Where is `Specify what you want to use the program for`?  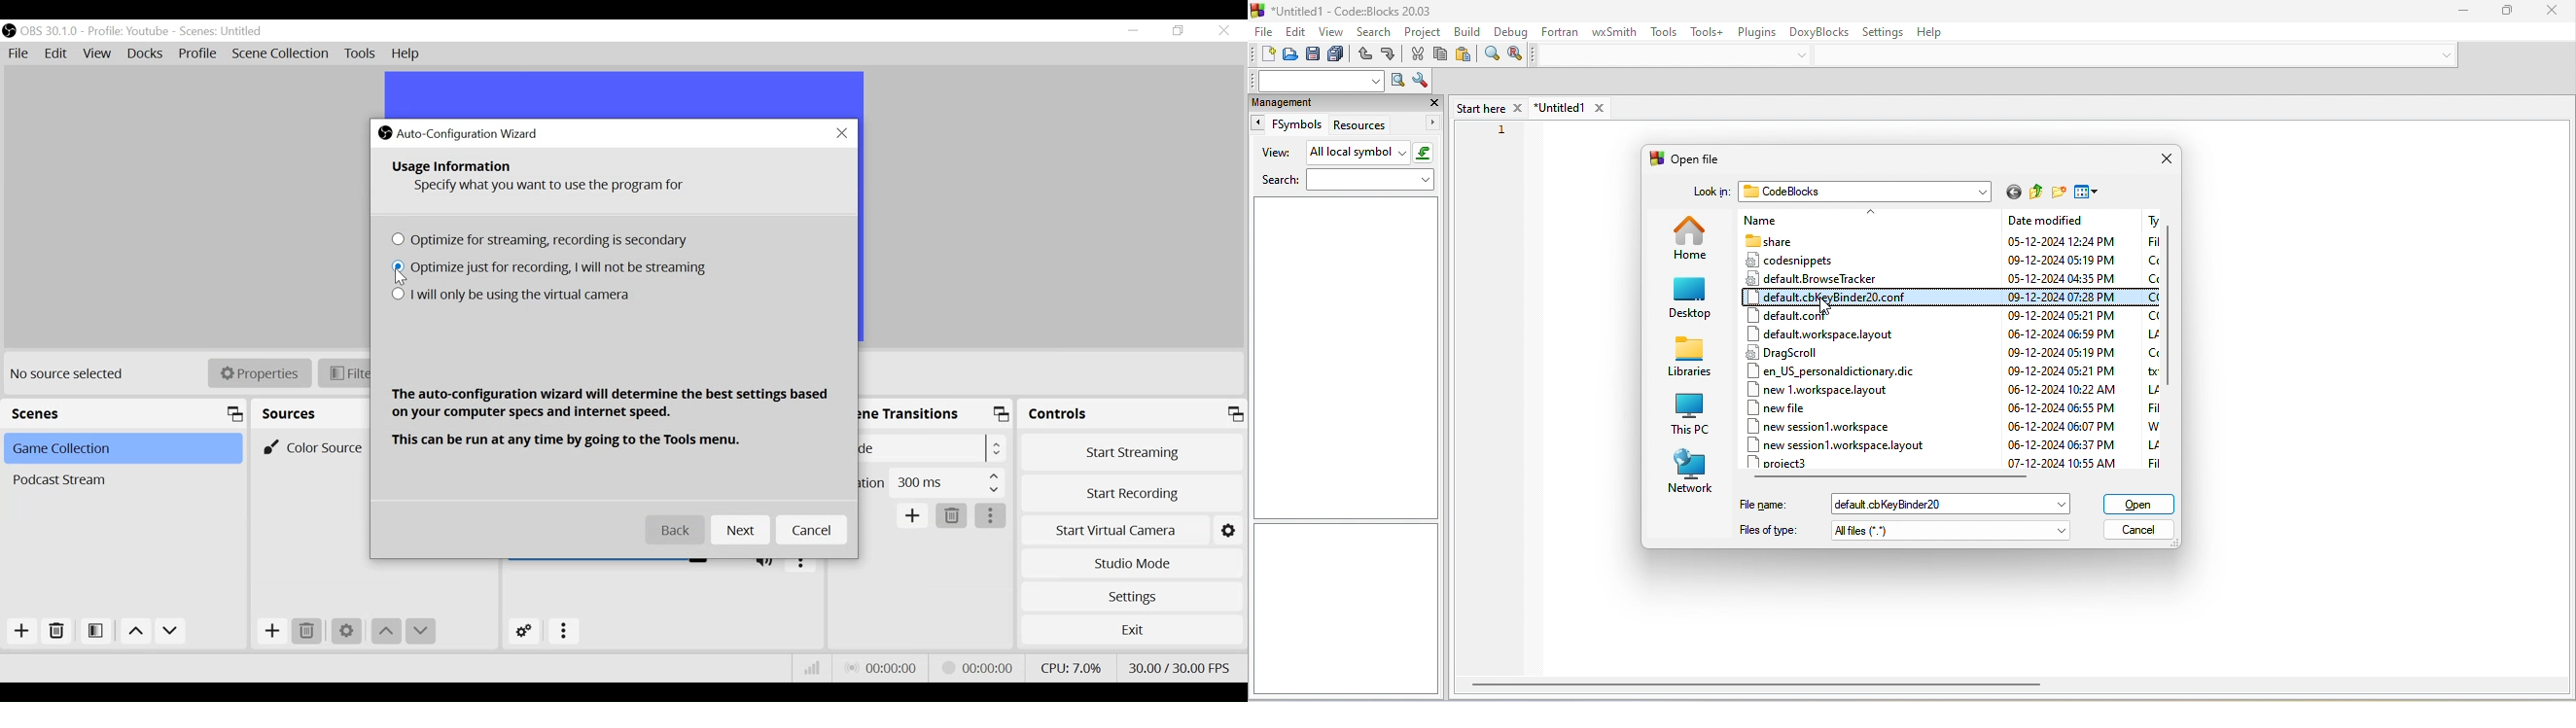 Specify what you want to use the program for is located at coordinates (555, 188).